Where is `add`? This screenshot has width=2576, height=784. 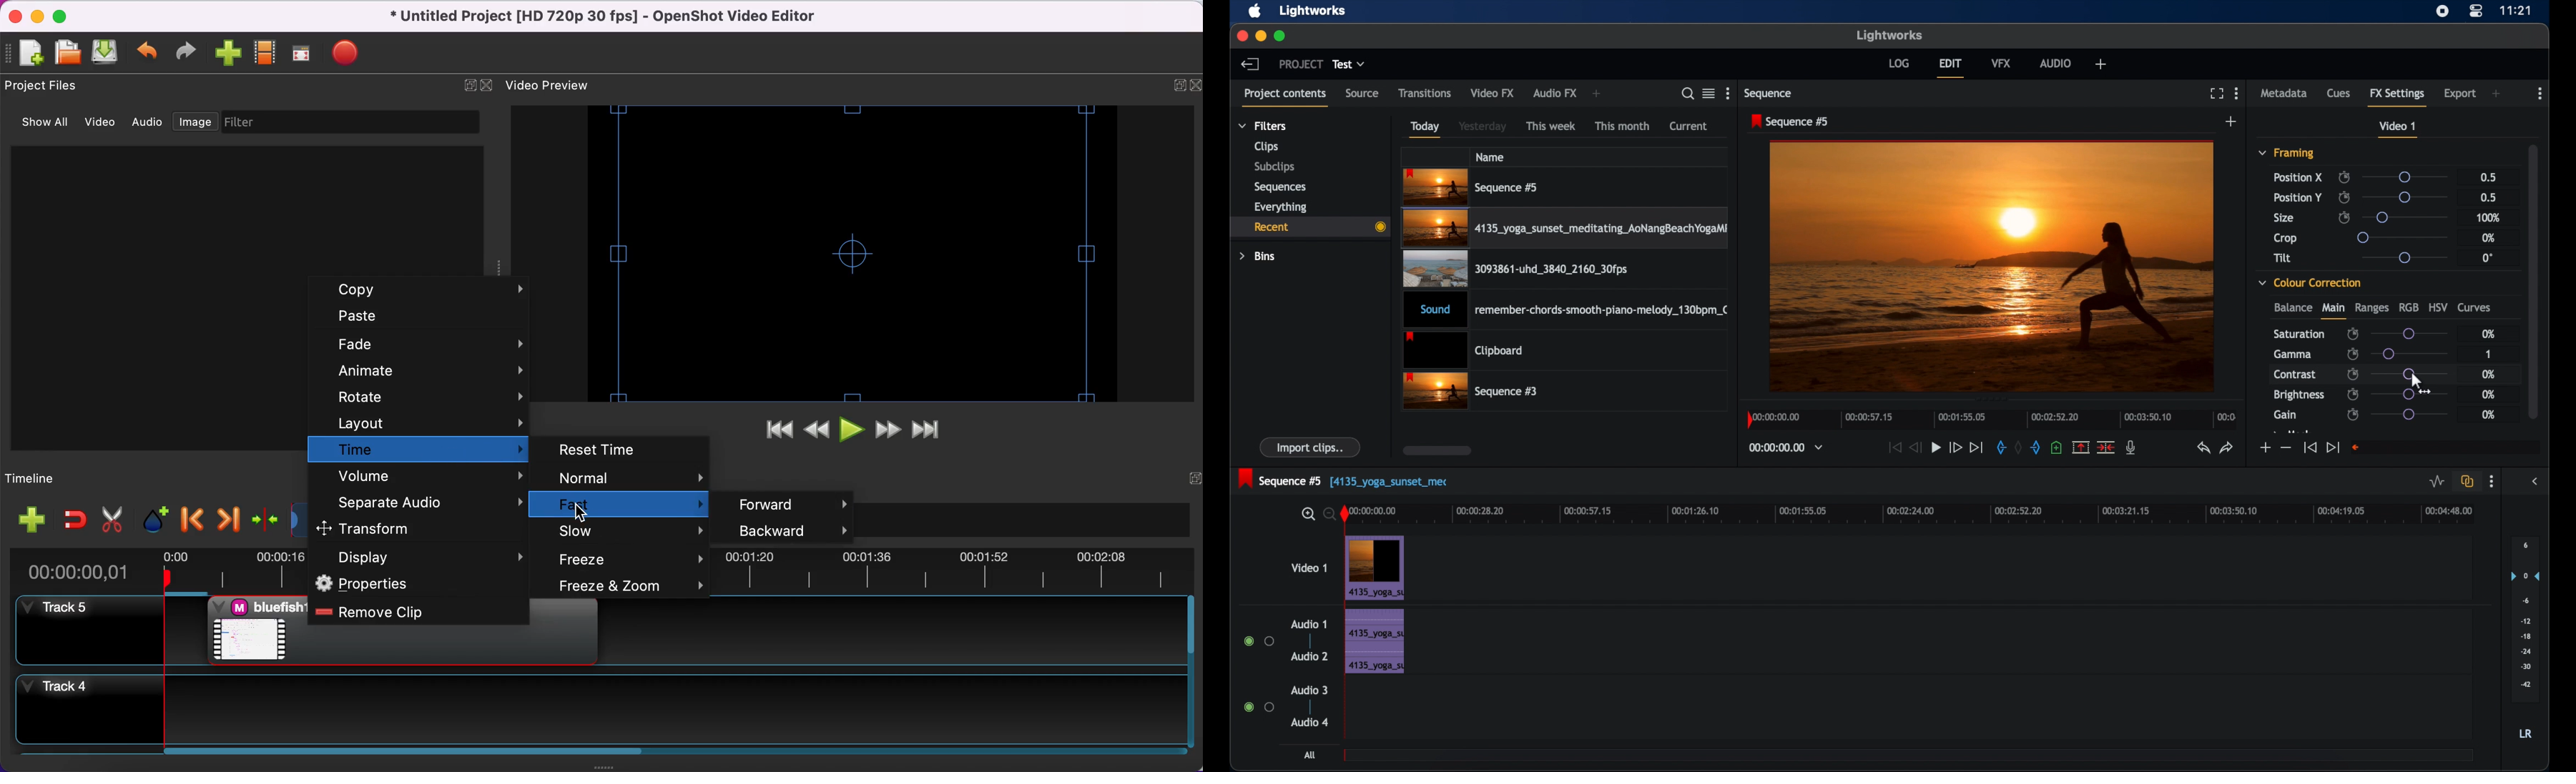
add is located at coordinates (2497, 94).